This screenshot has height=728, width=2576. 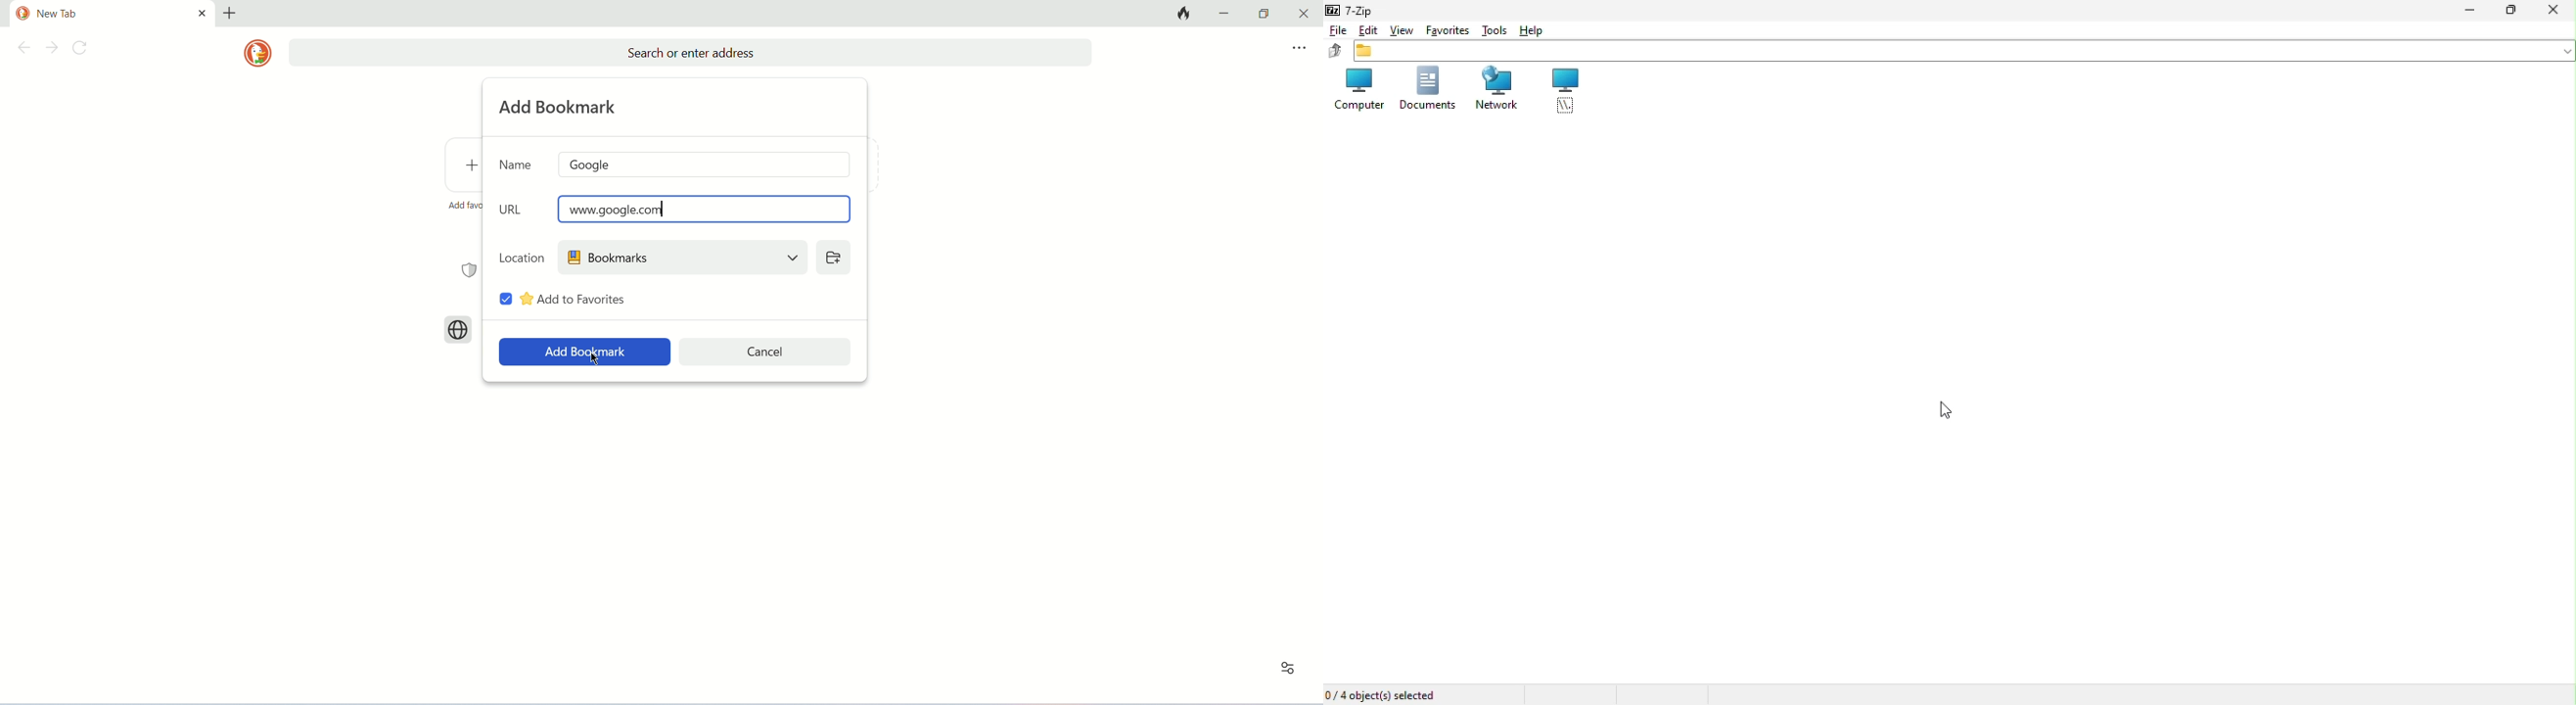 What do you see at coordinates (1183, 13) in the screenshot?
I see `close tab and clear data` at bounding box center [1183, 13].